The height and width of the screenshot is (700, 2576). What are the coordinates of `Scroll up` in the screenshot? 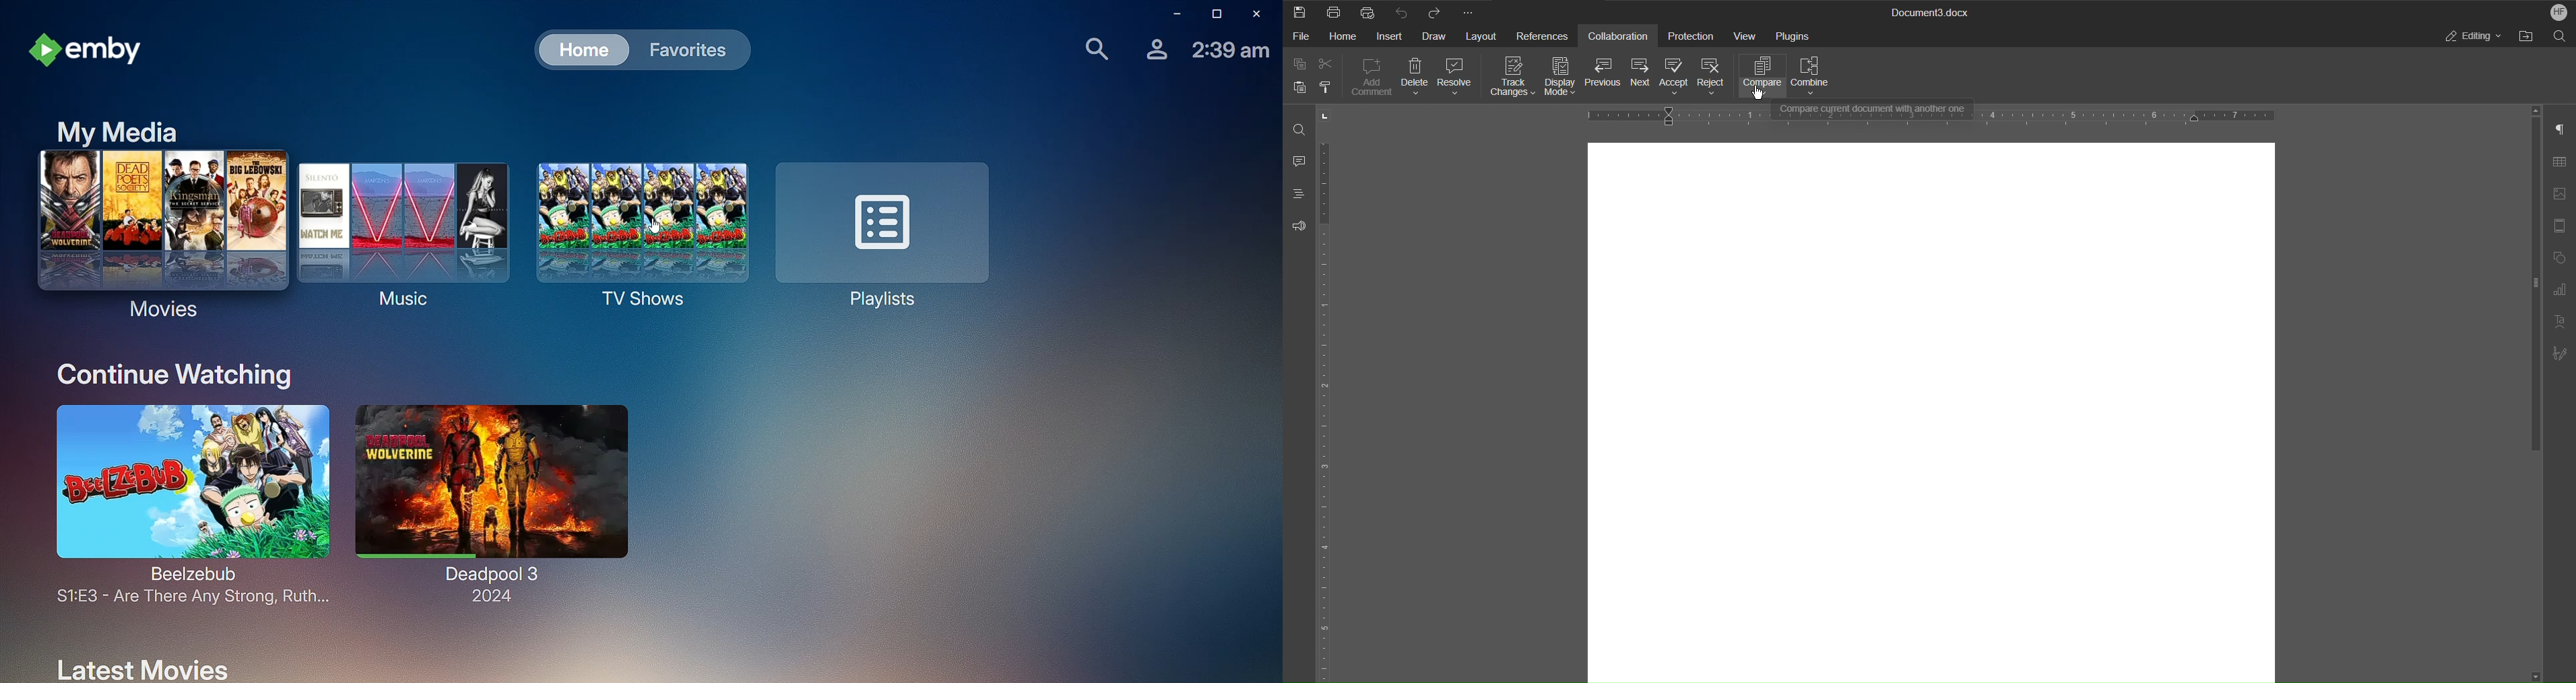 It's located at (2534, 107).